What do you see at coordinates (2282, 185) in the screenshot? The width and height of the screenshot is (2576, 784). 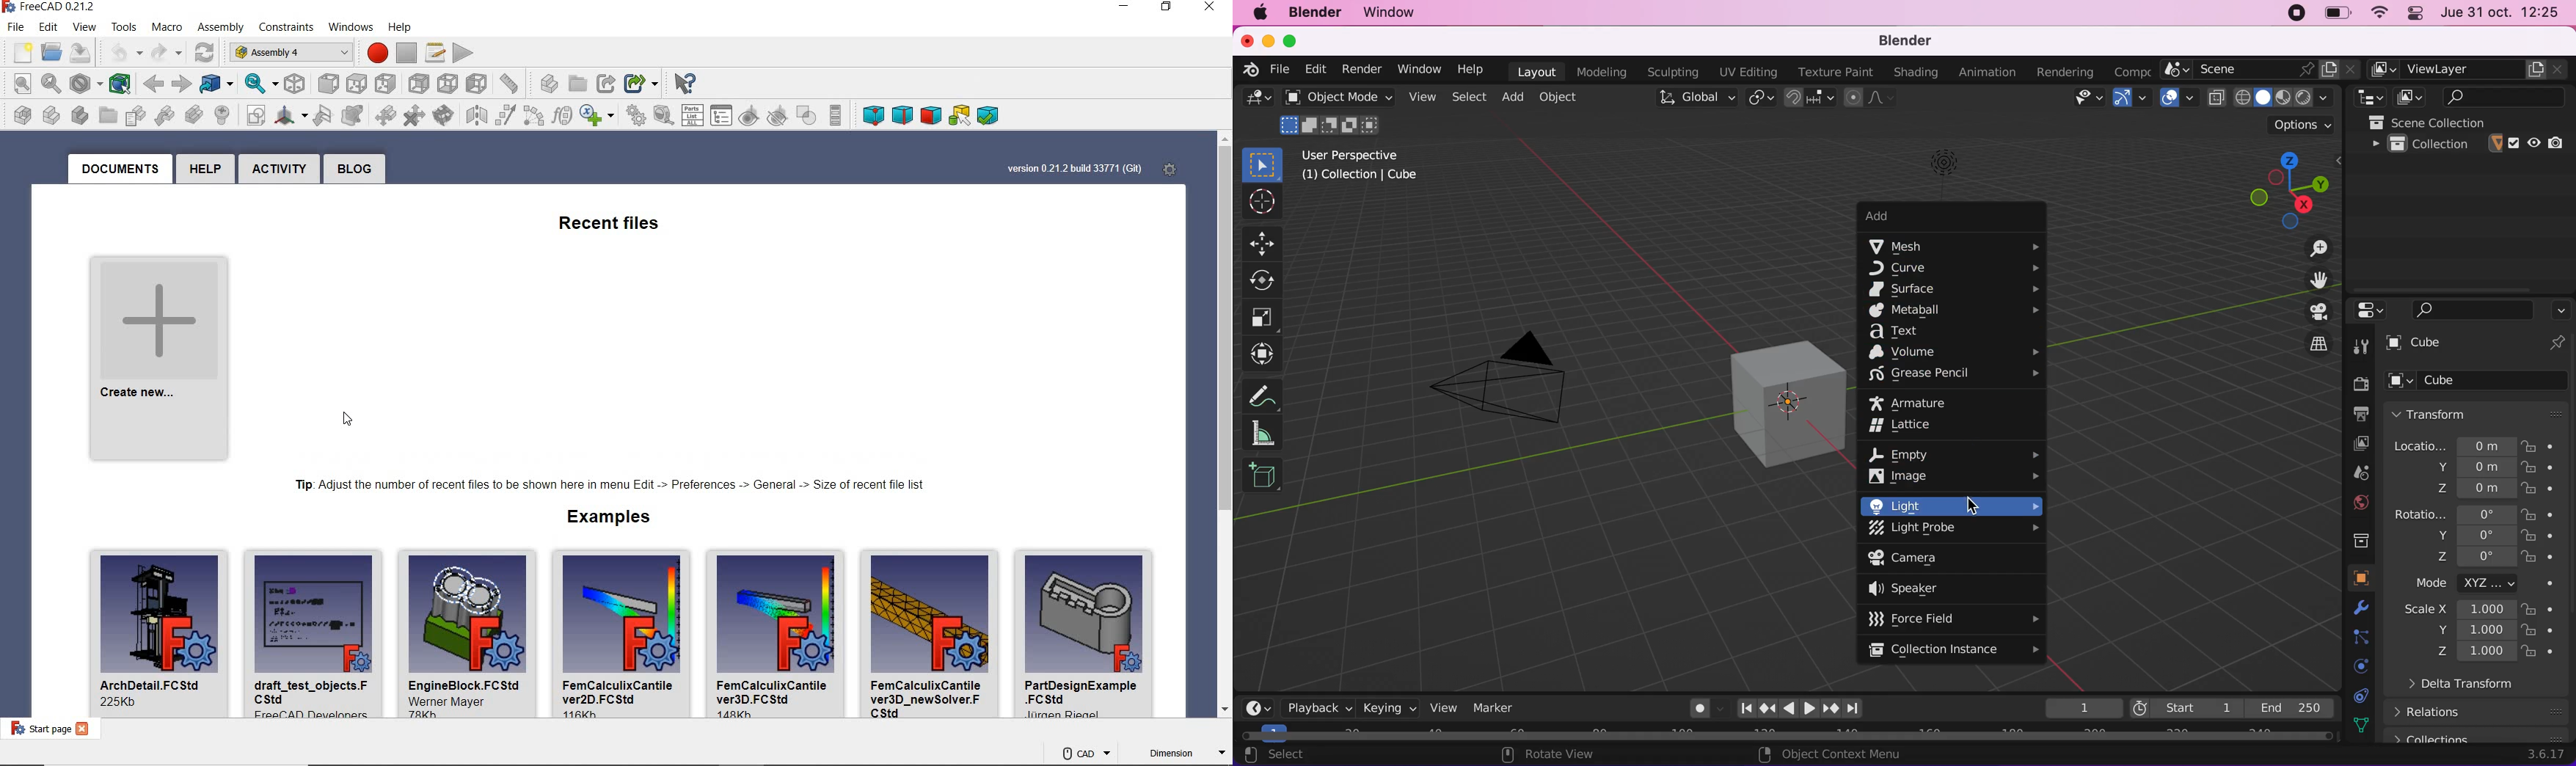 I see `click, shortcut, drag` at bounding box center [2282, 185].